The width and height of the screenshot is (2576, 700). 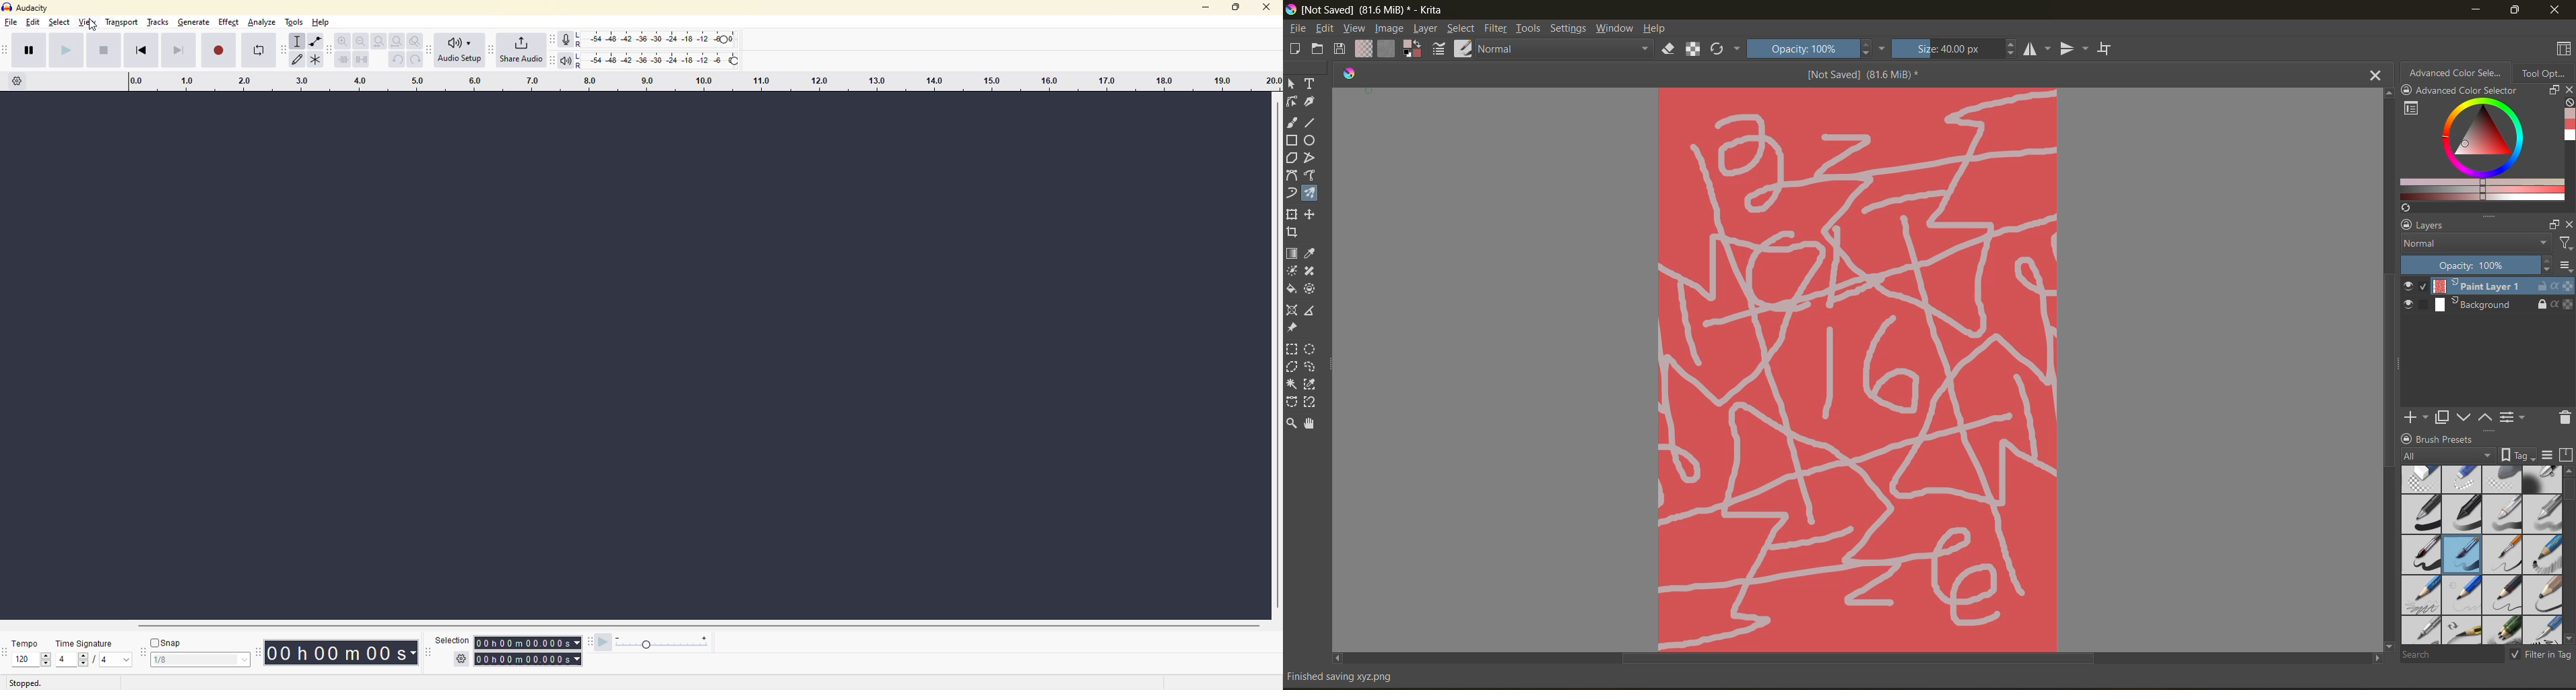 What do you see at coordinates (2487, 265) in the screenshot?
I see `opacity` at bounding box center [2487, 265].